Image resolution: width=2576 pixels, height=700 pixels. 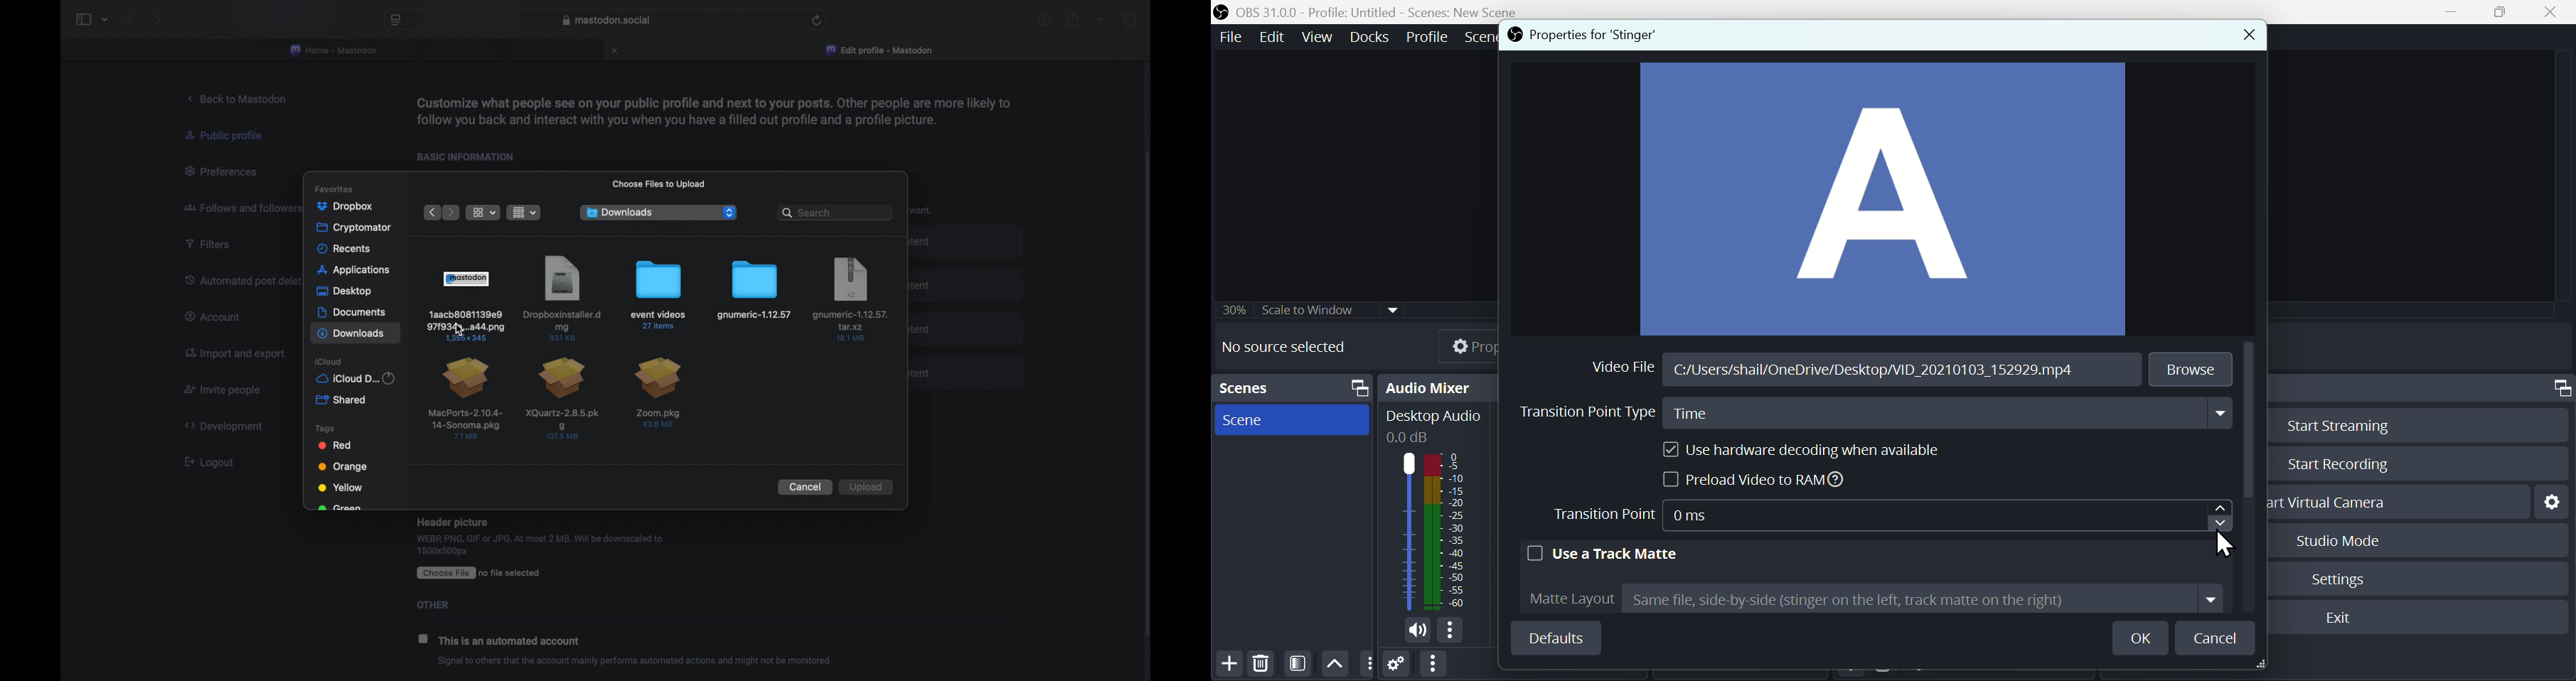 I want to click on Scroll bar, so click(x=2252, y=423).